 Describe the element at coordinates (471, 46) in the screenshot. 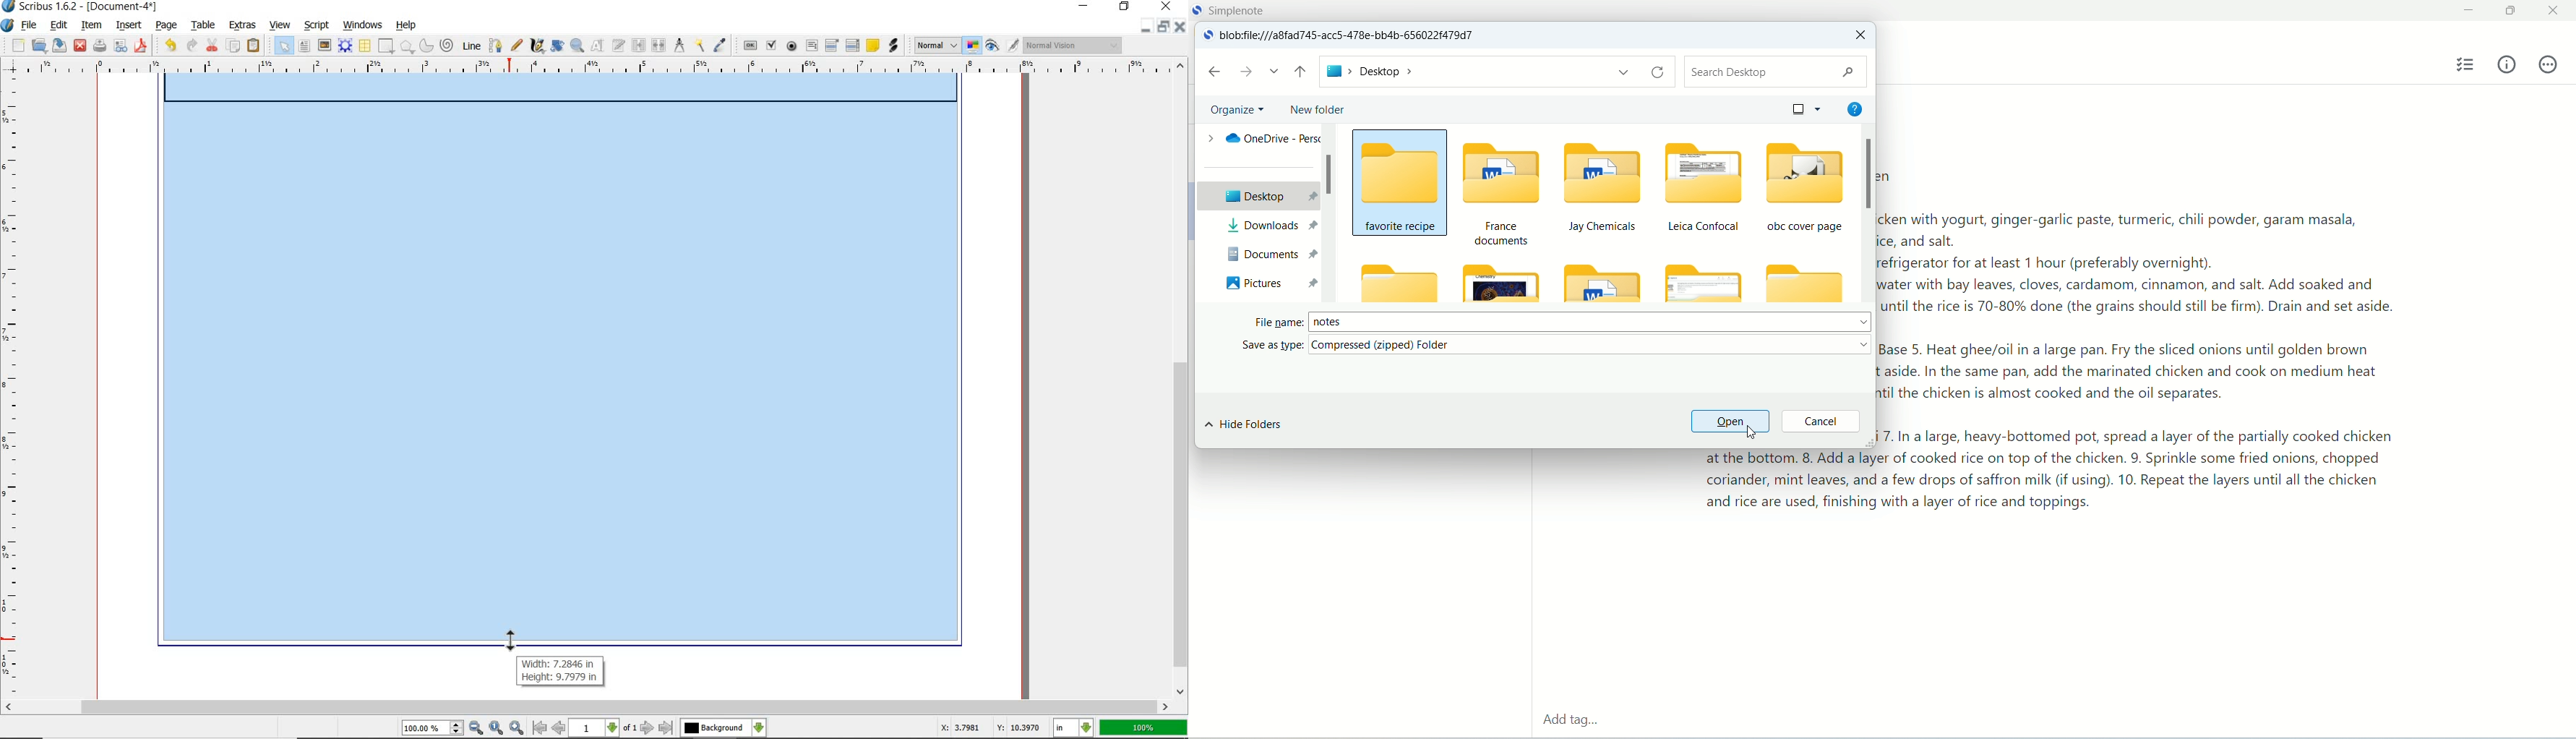

I see `line` at that location.